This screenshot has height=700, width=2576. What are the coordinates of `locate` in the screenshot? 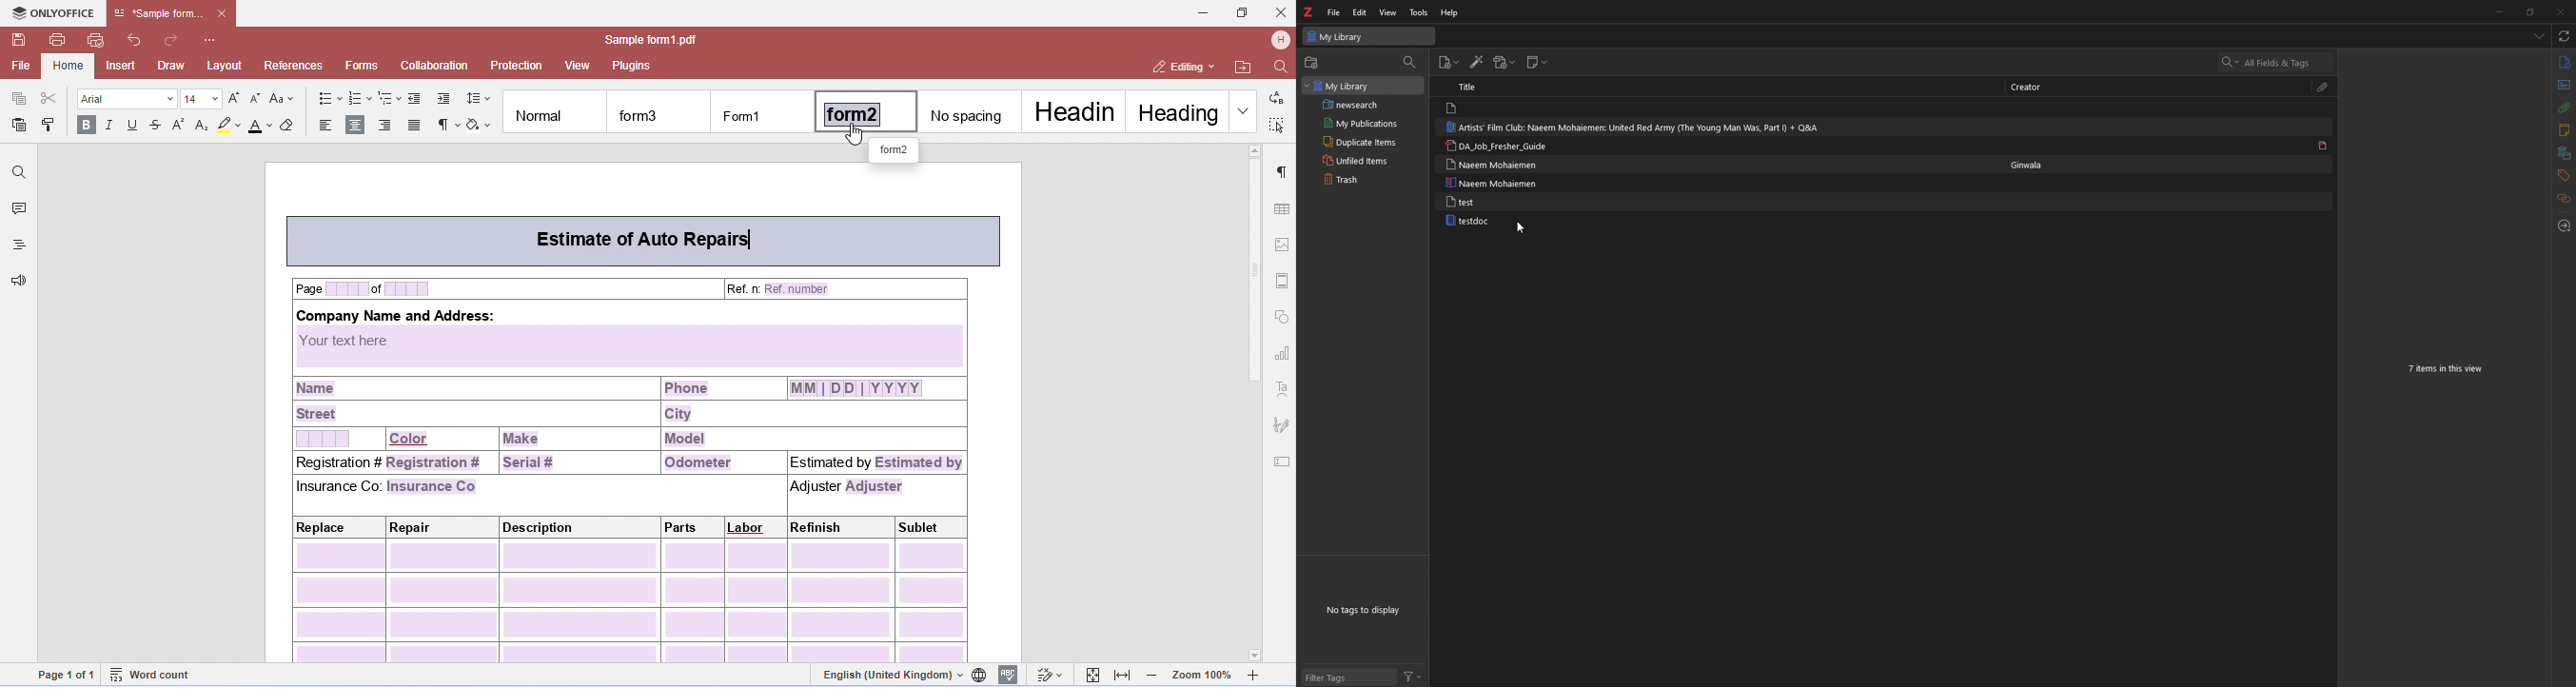 It's located at (2564, 226).